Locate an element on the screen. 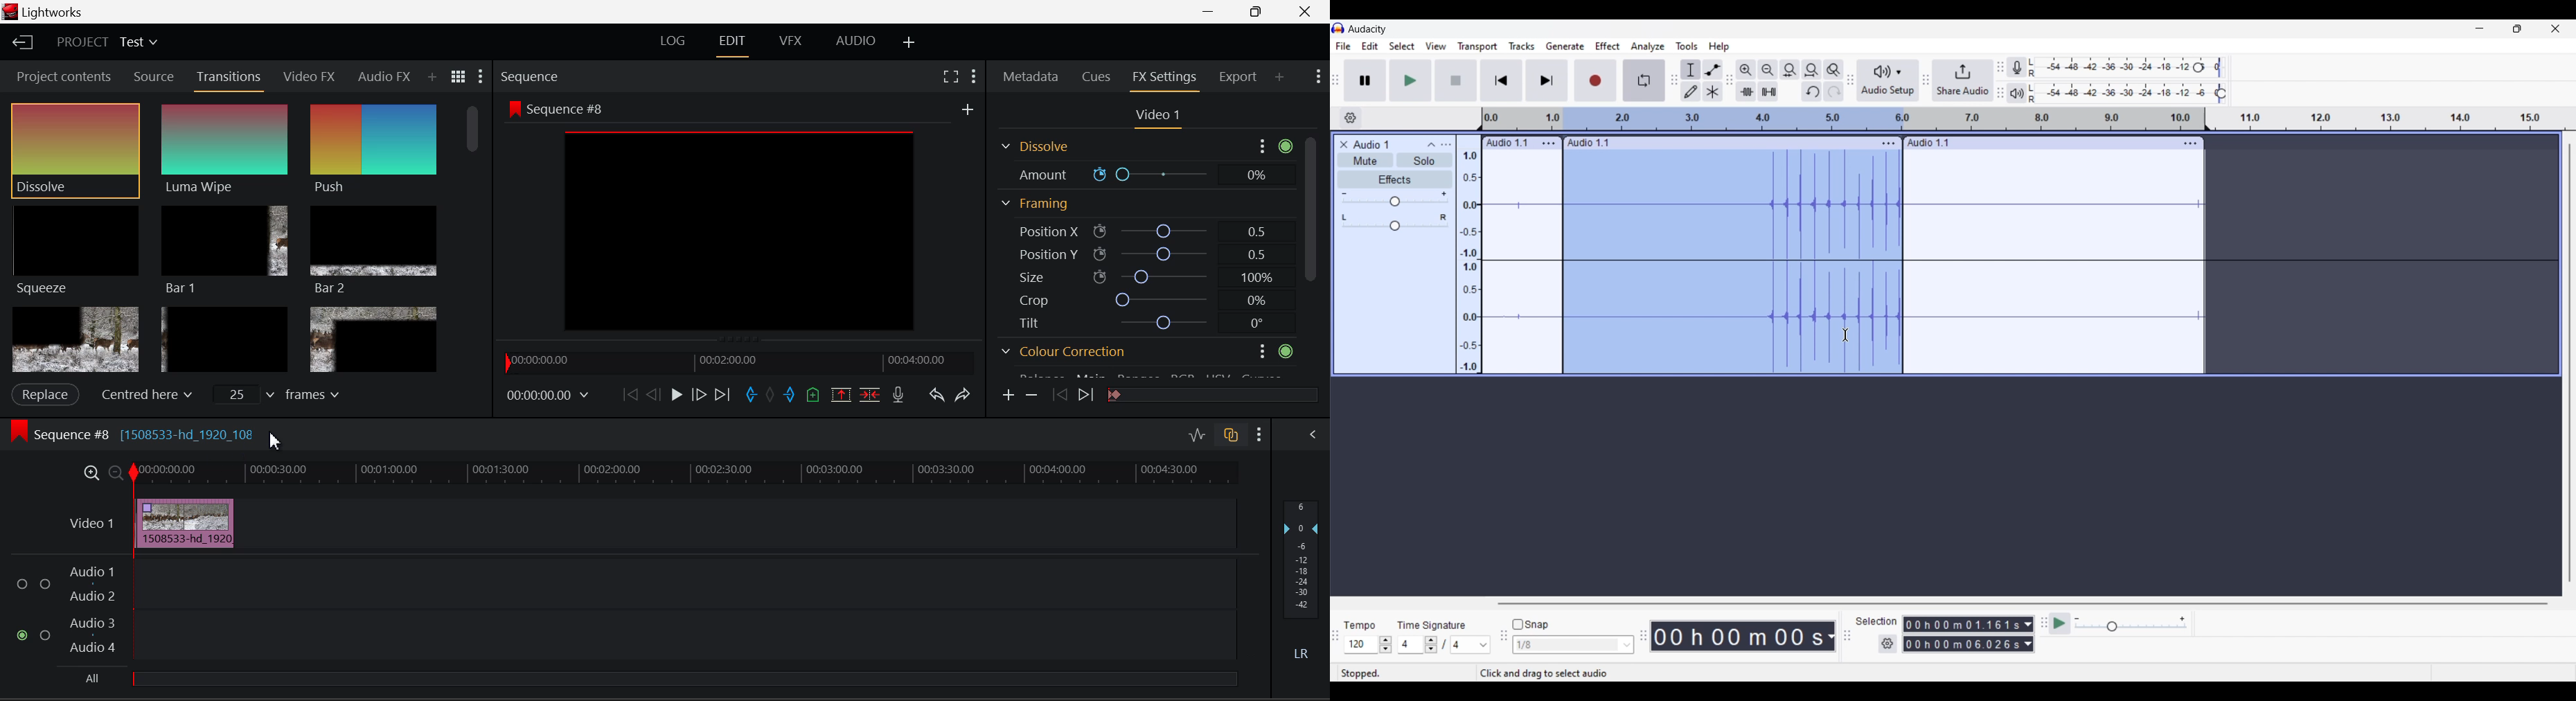 The height and width of the screenshot is (728, 2576). Tilt is located at coordinates (1153, 323).